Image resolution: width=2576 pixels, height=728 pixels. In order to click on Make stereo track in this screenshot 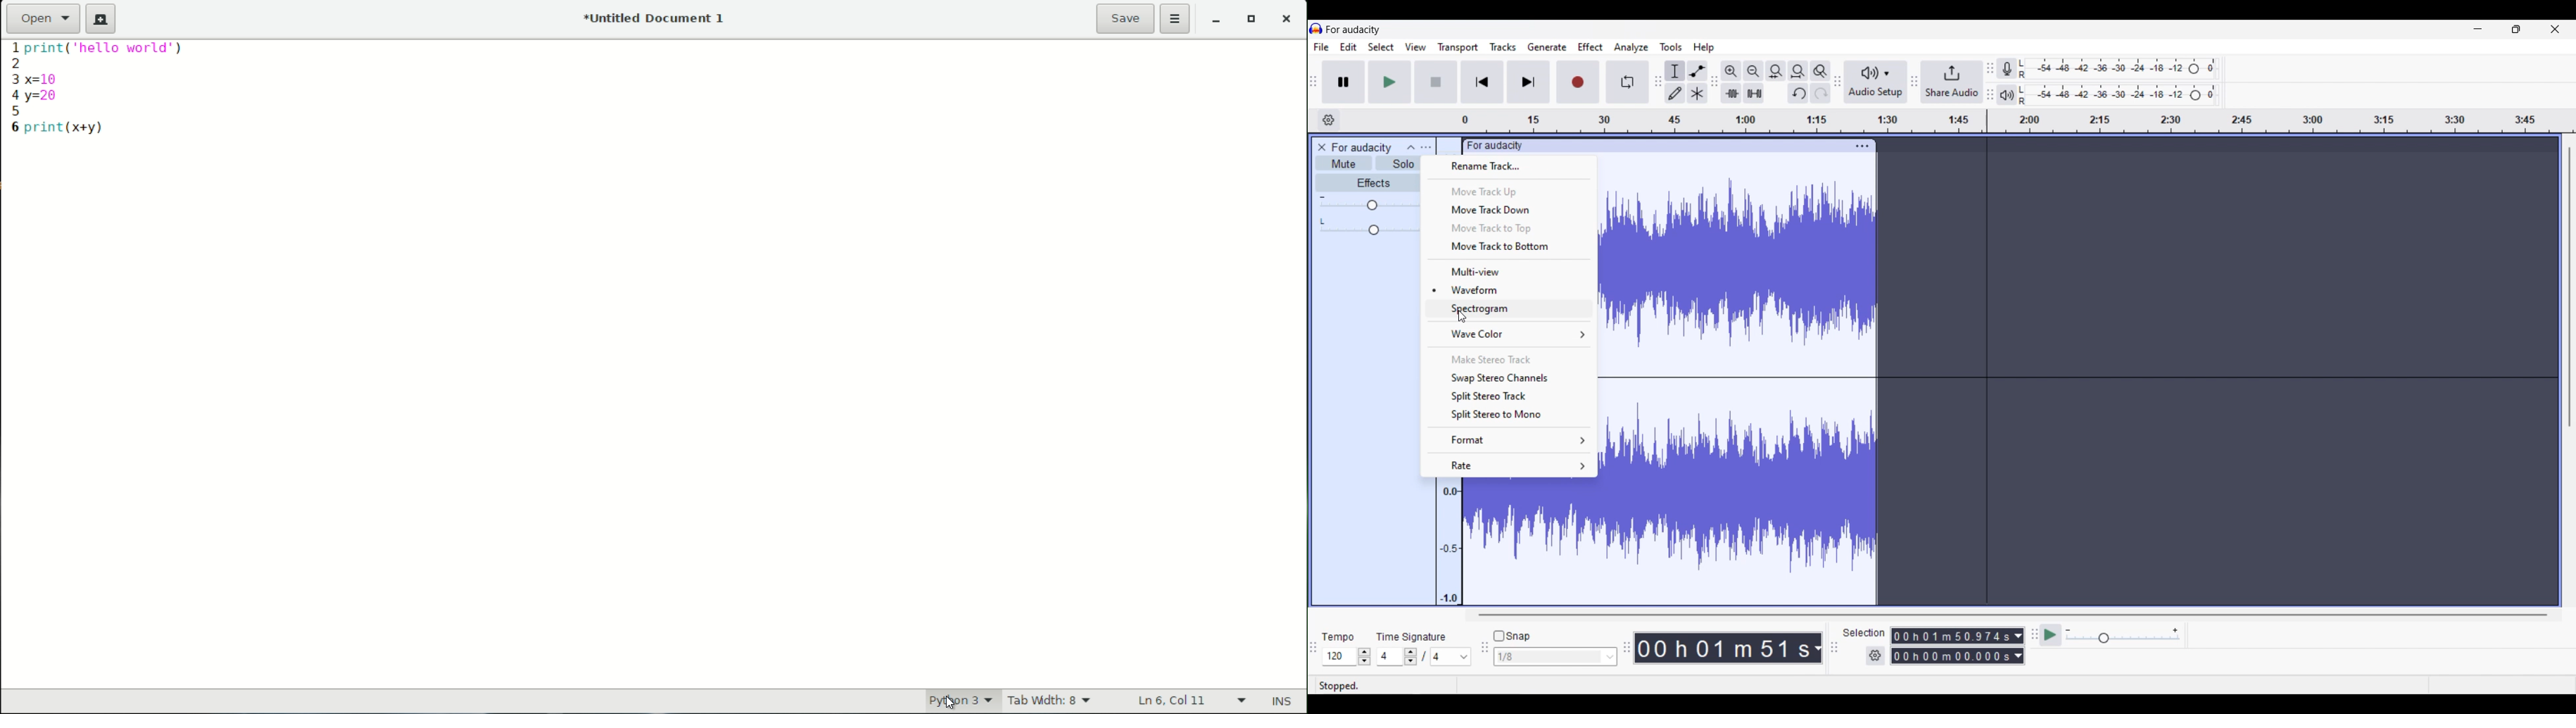, I will do `click(1509, 358)`.